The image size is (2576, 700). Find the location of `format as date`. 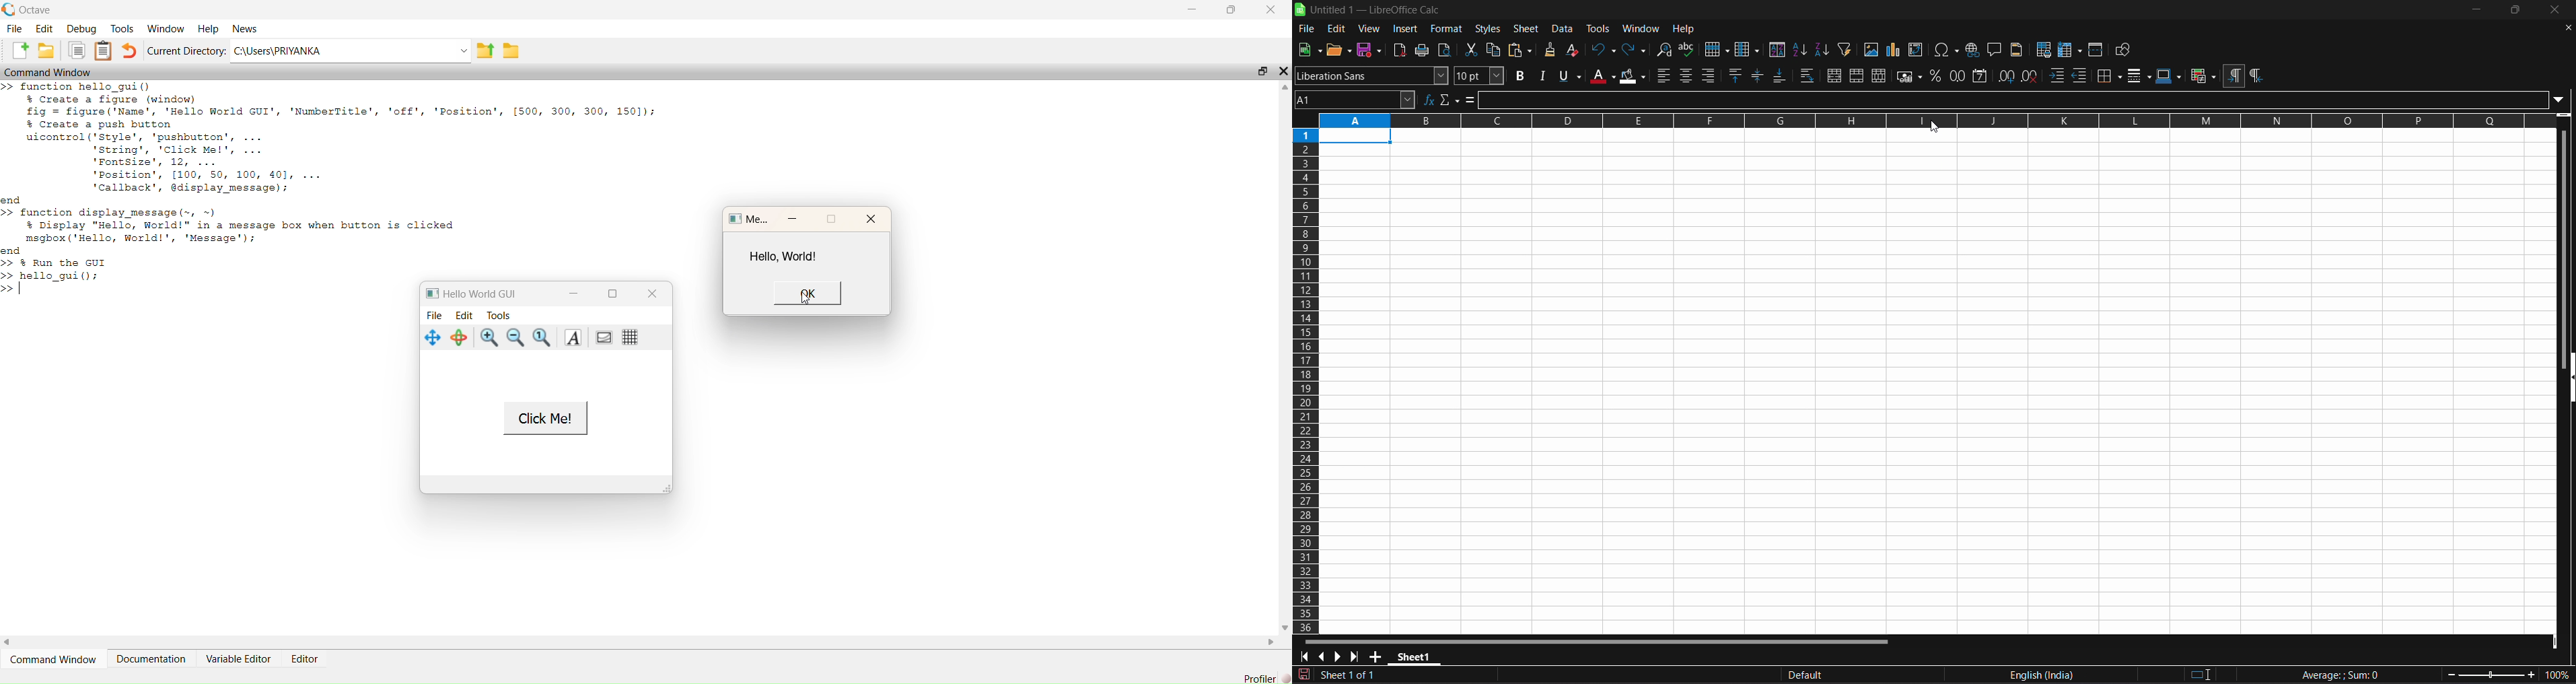

format as date is located at coordinates (1982, 77).